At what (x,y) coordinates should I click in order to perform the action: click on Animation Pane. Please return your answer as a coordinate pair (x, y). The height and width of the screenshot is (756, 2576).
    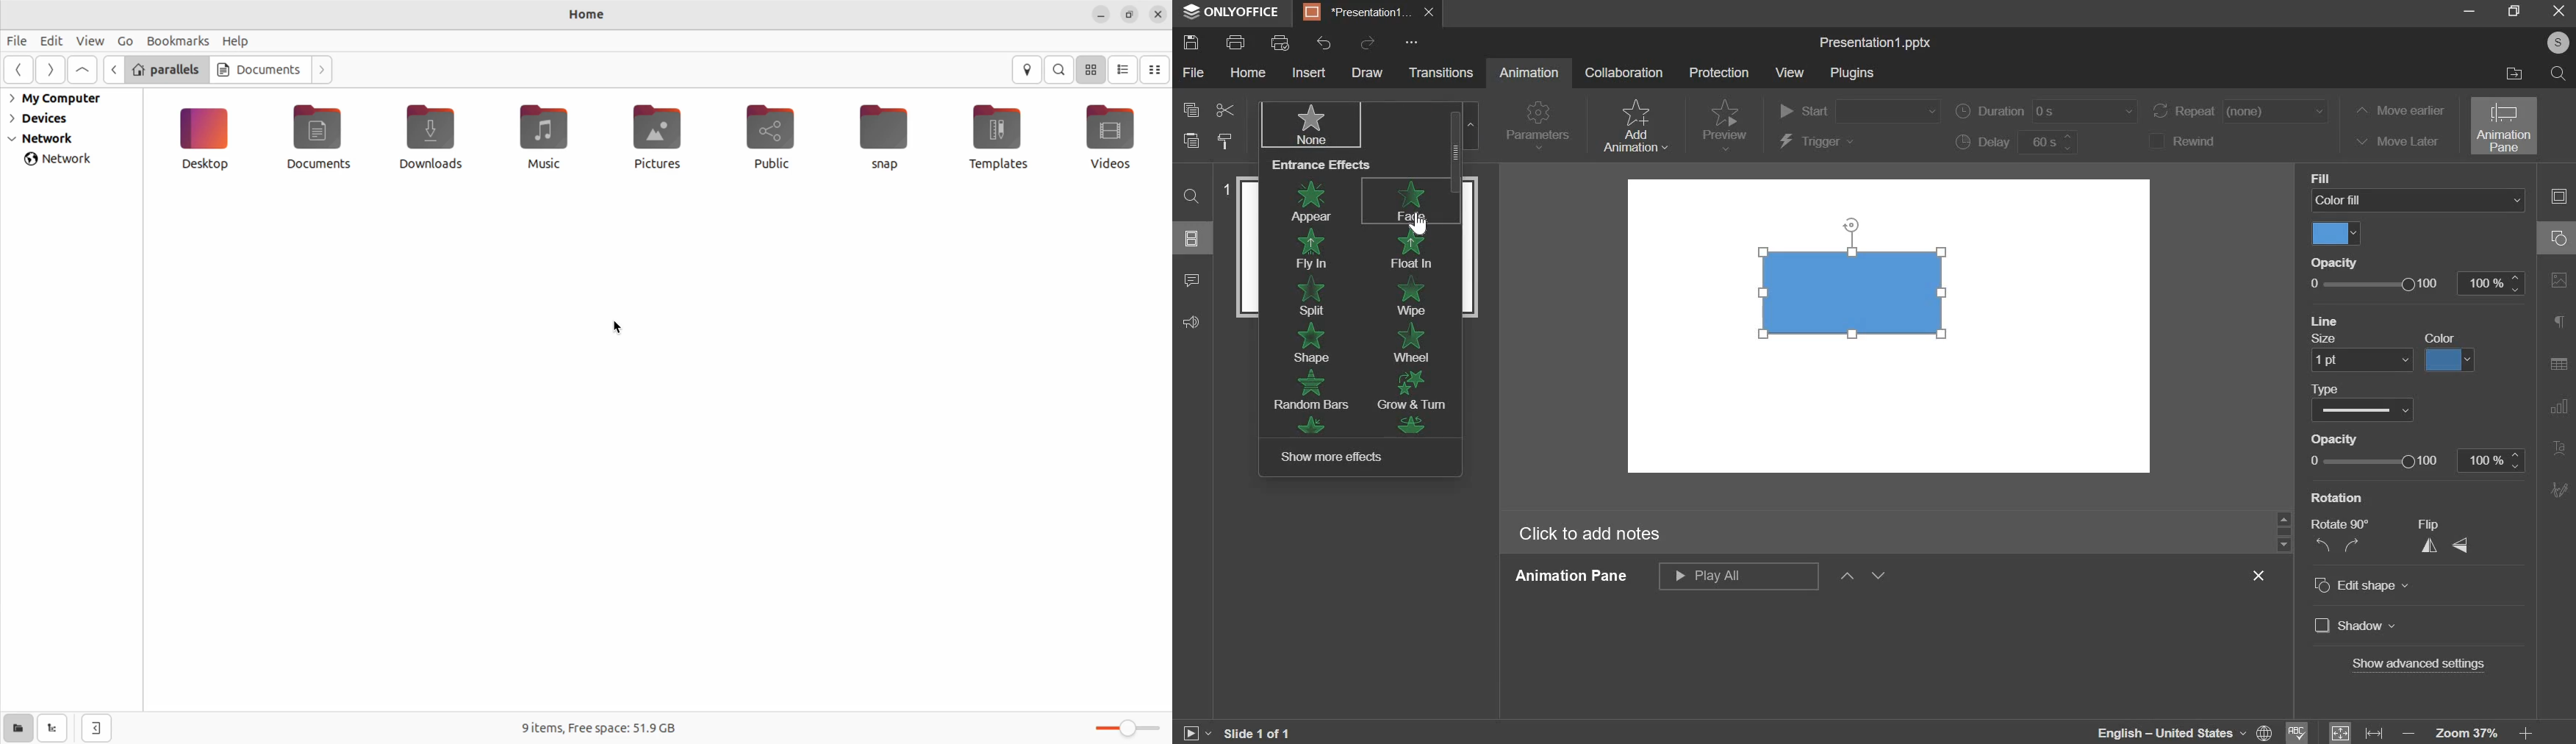
    Looking at the image, I should click on (1576, 578).